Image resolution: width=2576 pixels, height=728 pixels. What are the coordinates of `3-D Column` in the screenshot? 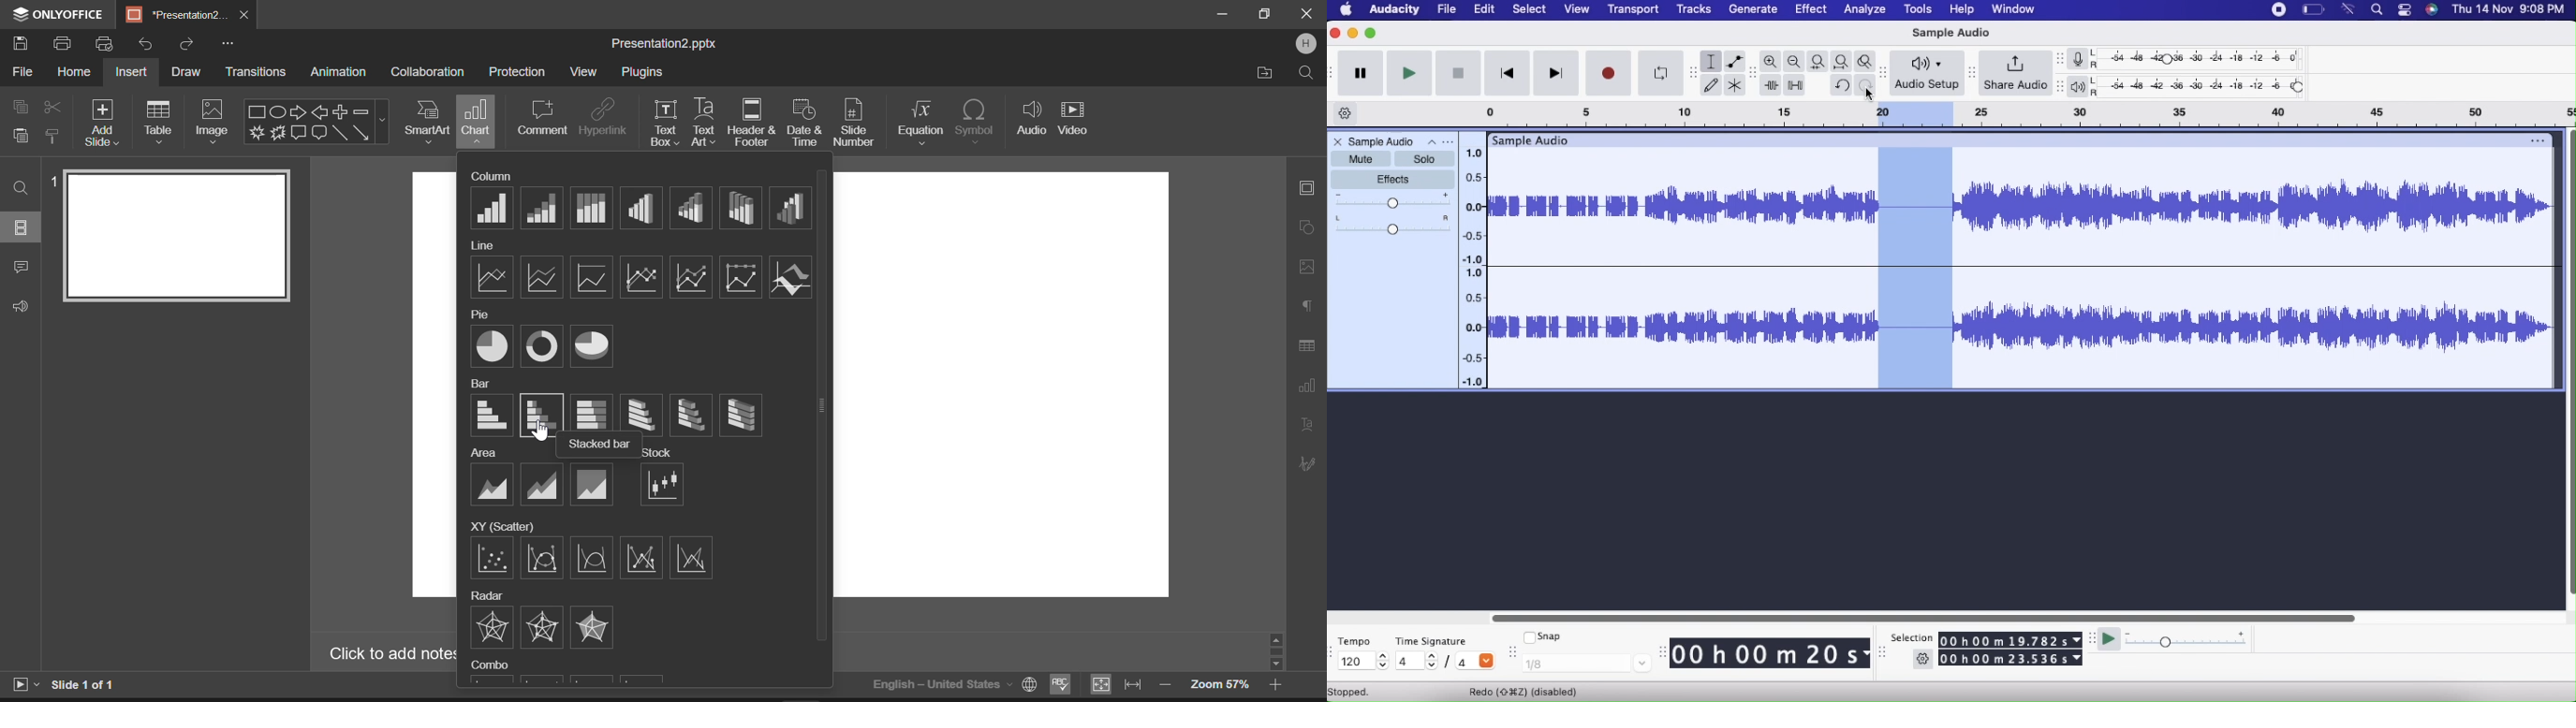 It's located at (789, 208).